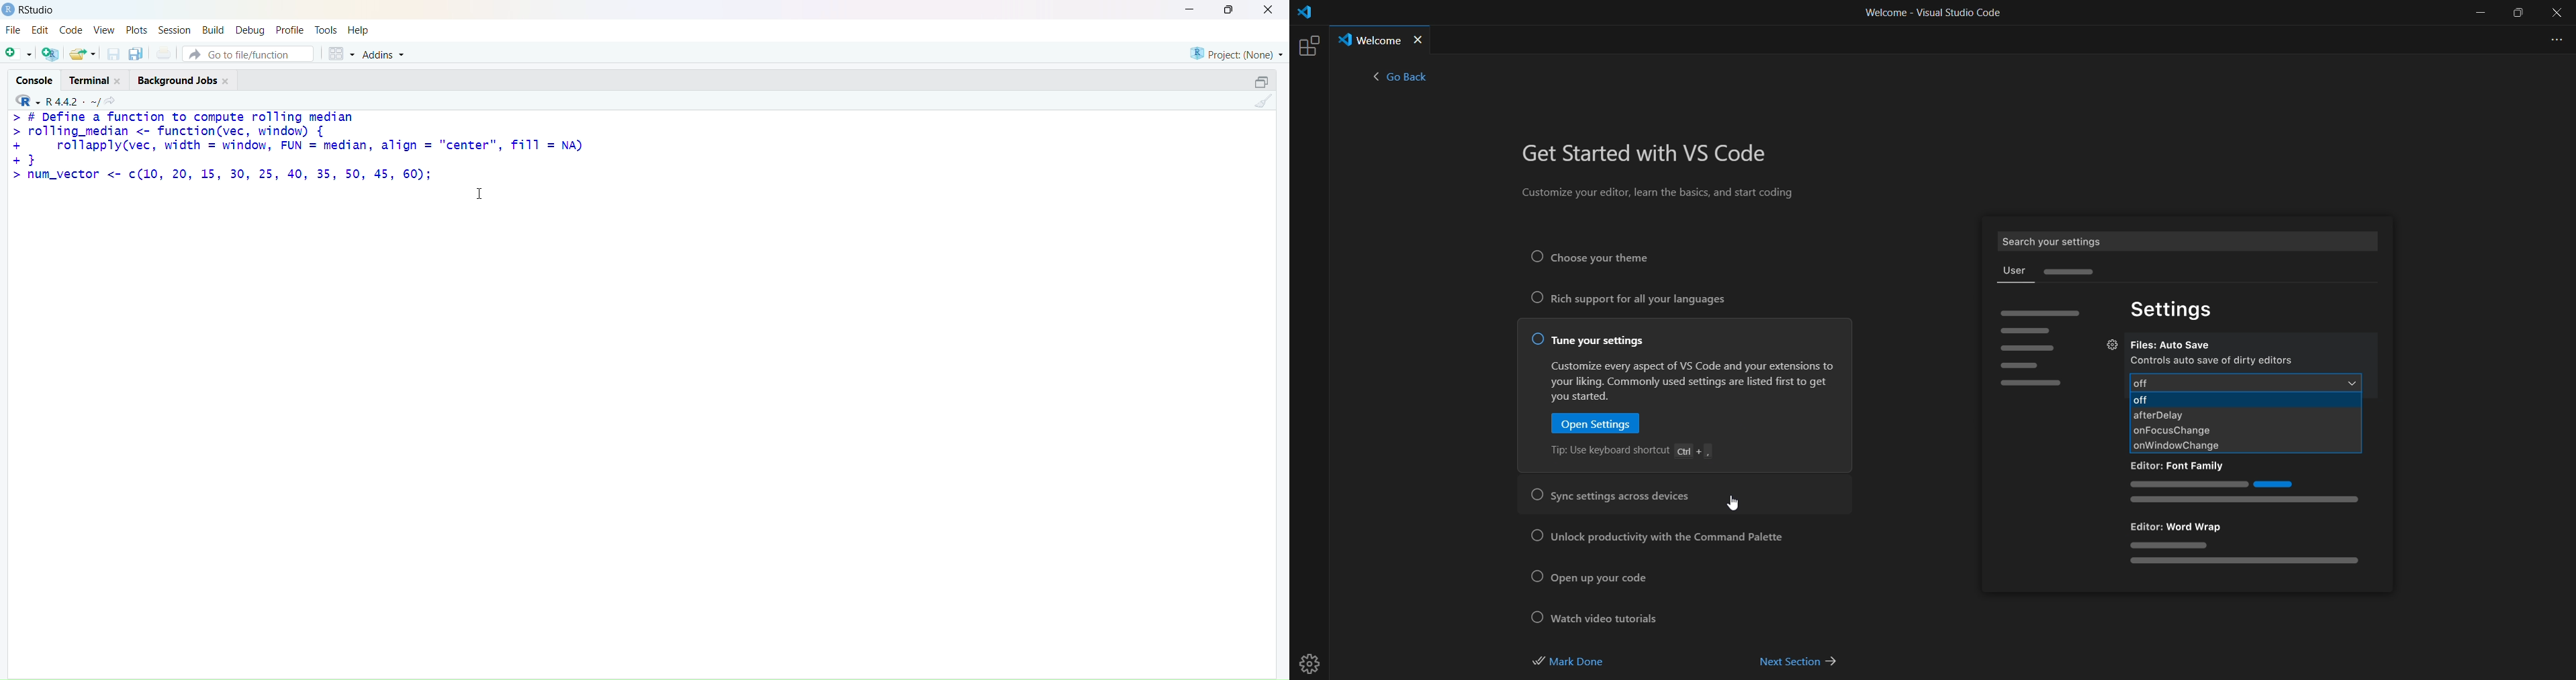 Image resolution: width=2576 pixels, height=700 pixels. I want to click on minimise, so click(1190, 8).